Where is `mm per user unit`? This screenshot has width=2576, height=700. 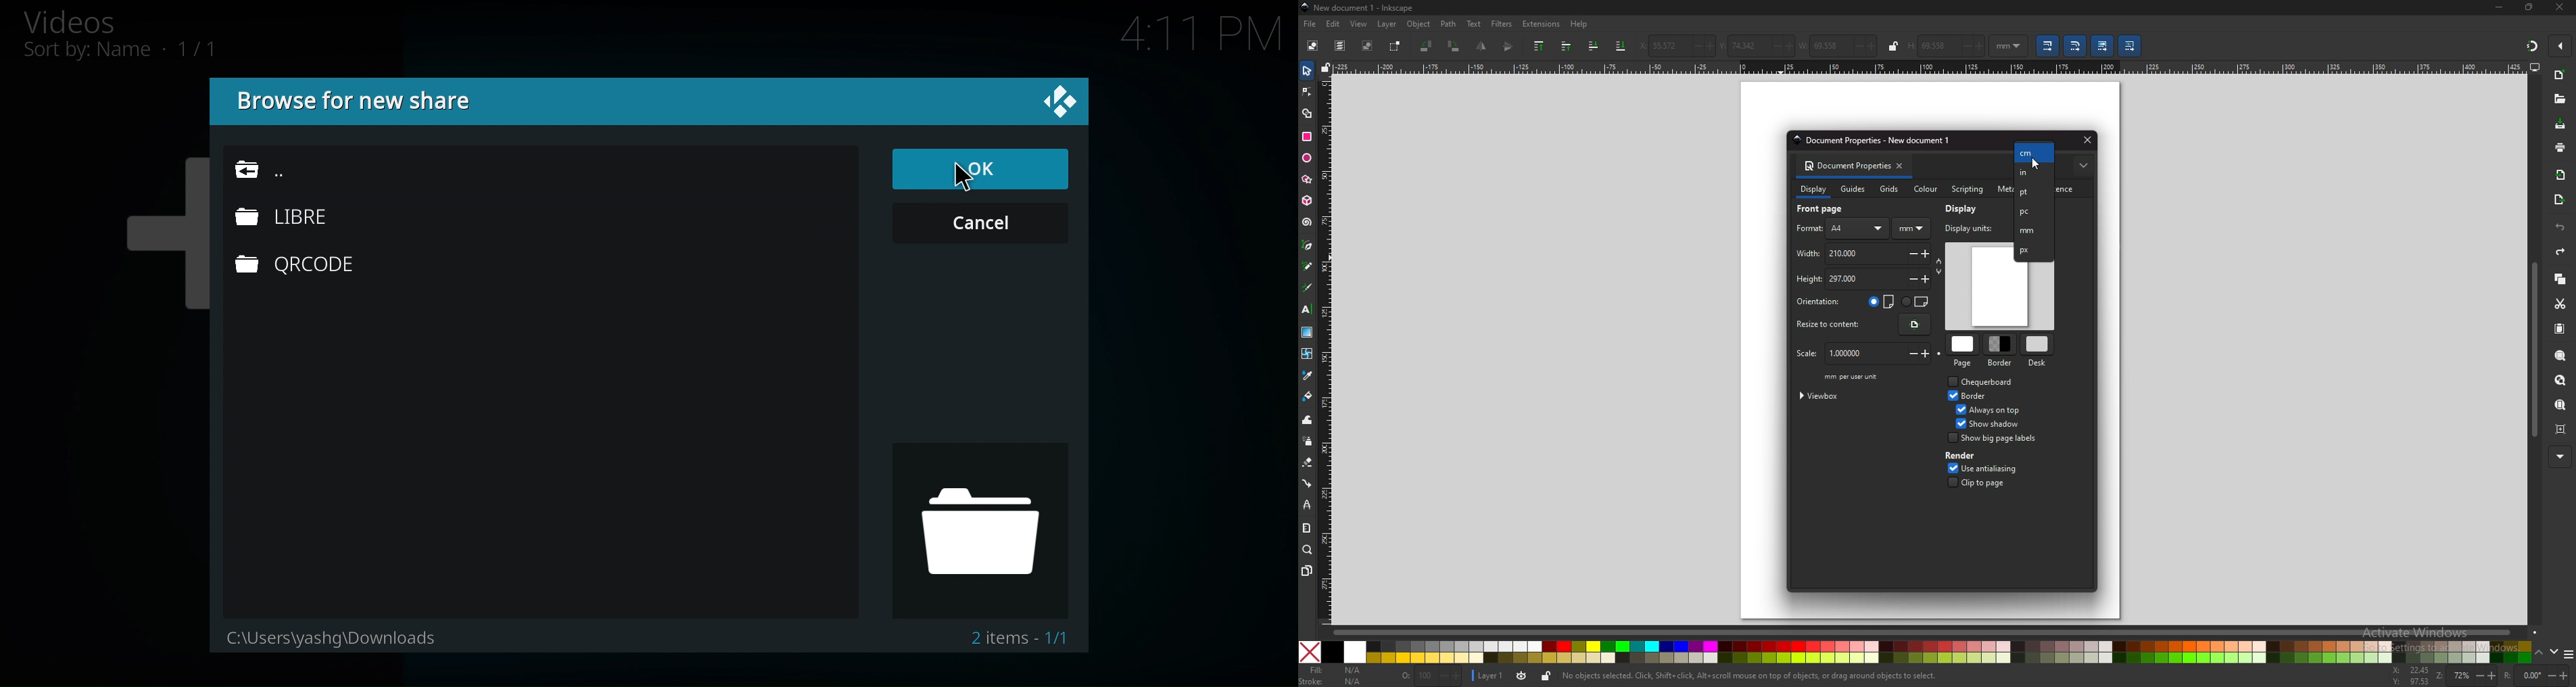 mm per user unit is located at coordinates (1853, 377).